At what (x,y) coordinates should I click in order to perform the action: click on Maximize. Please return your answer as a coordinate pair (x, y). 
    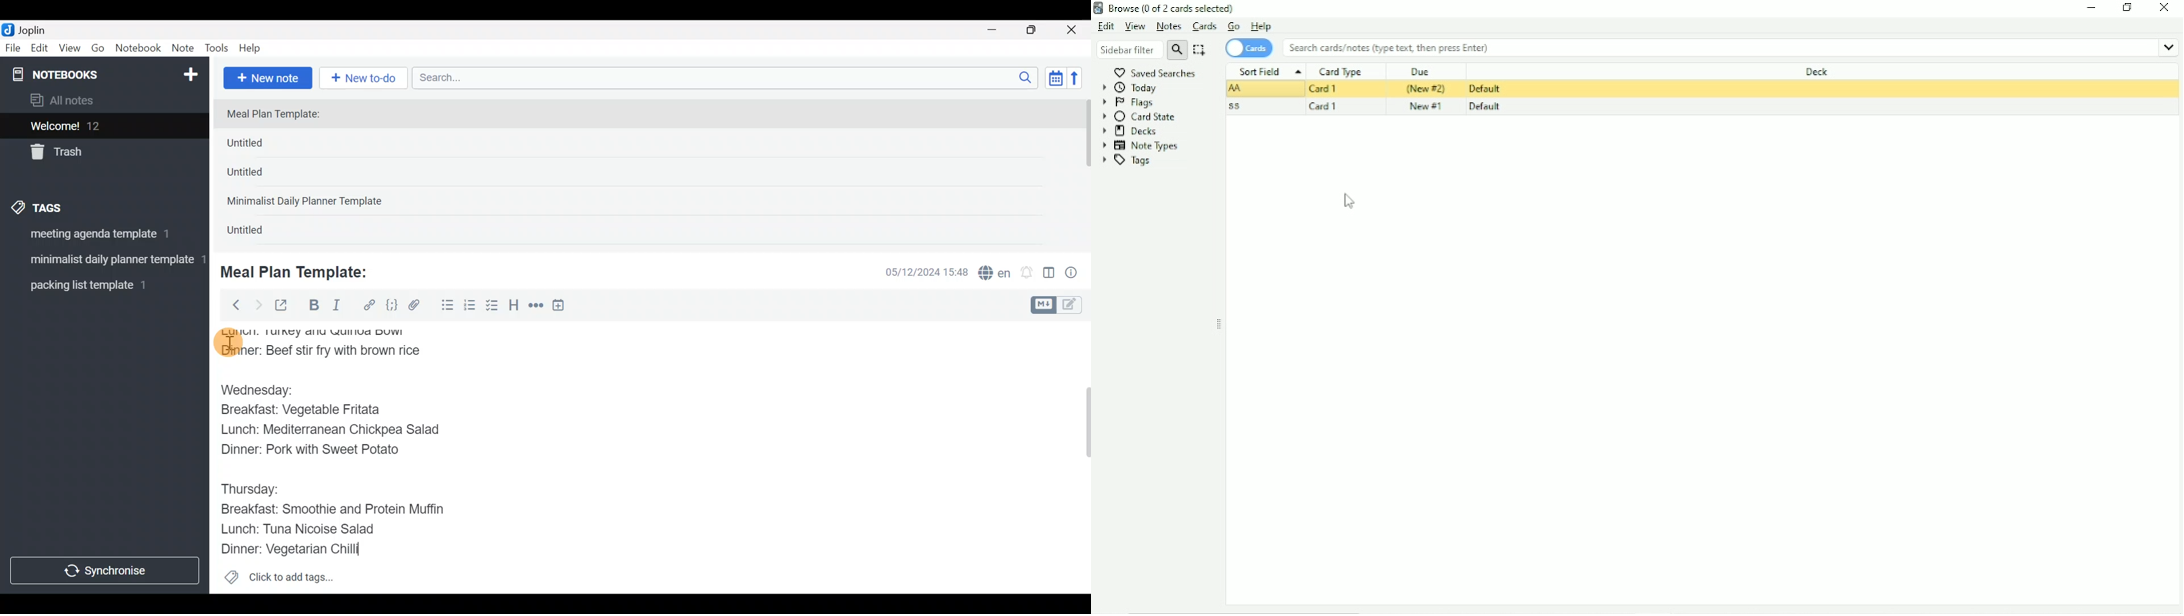
    Looking at the image, I should click on (1039, 30).